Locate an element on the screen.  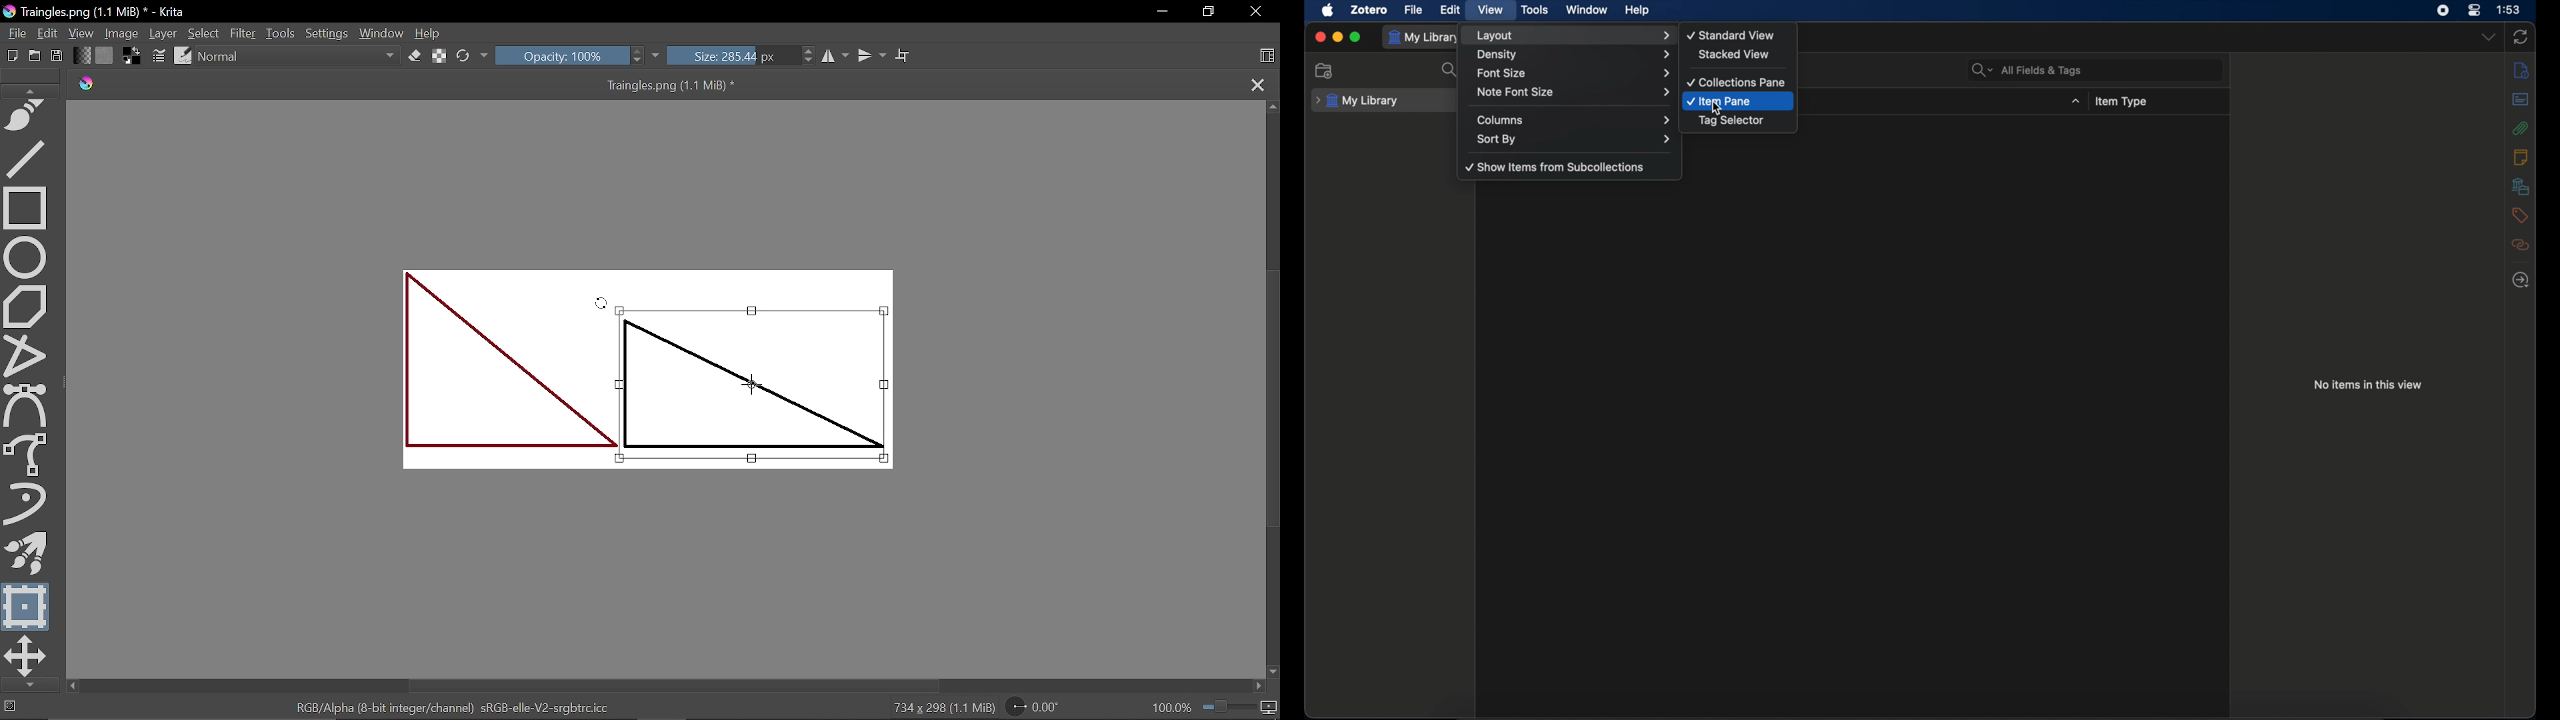
zotero is located at coordinates (1369, 10).